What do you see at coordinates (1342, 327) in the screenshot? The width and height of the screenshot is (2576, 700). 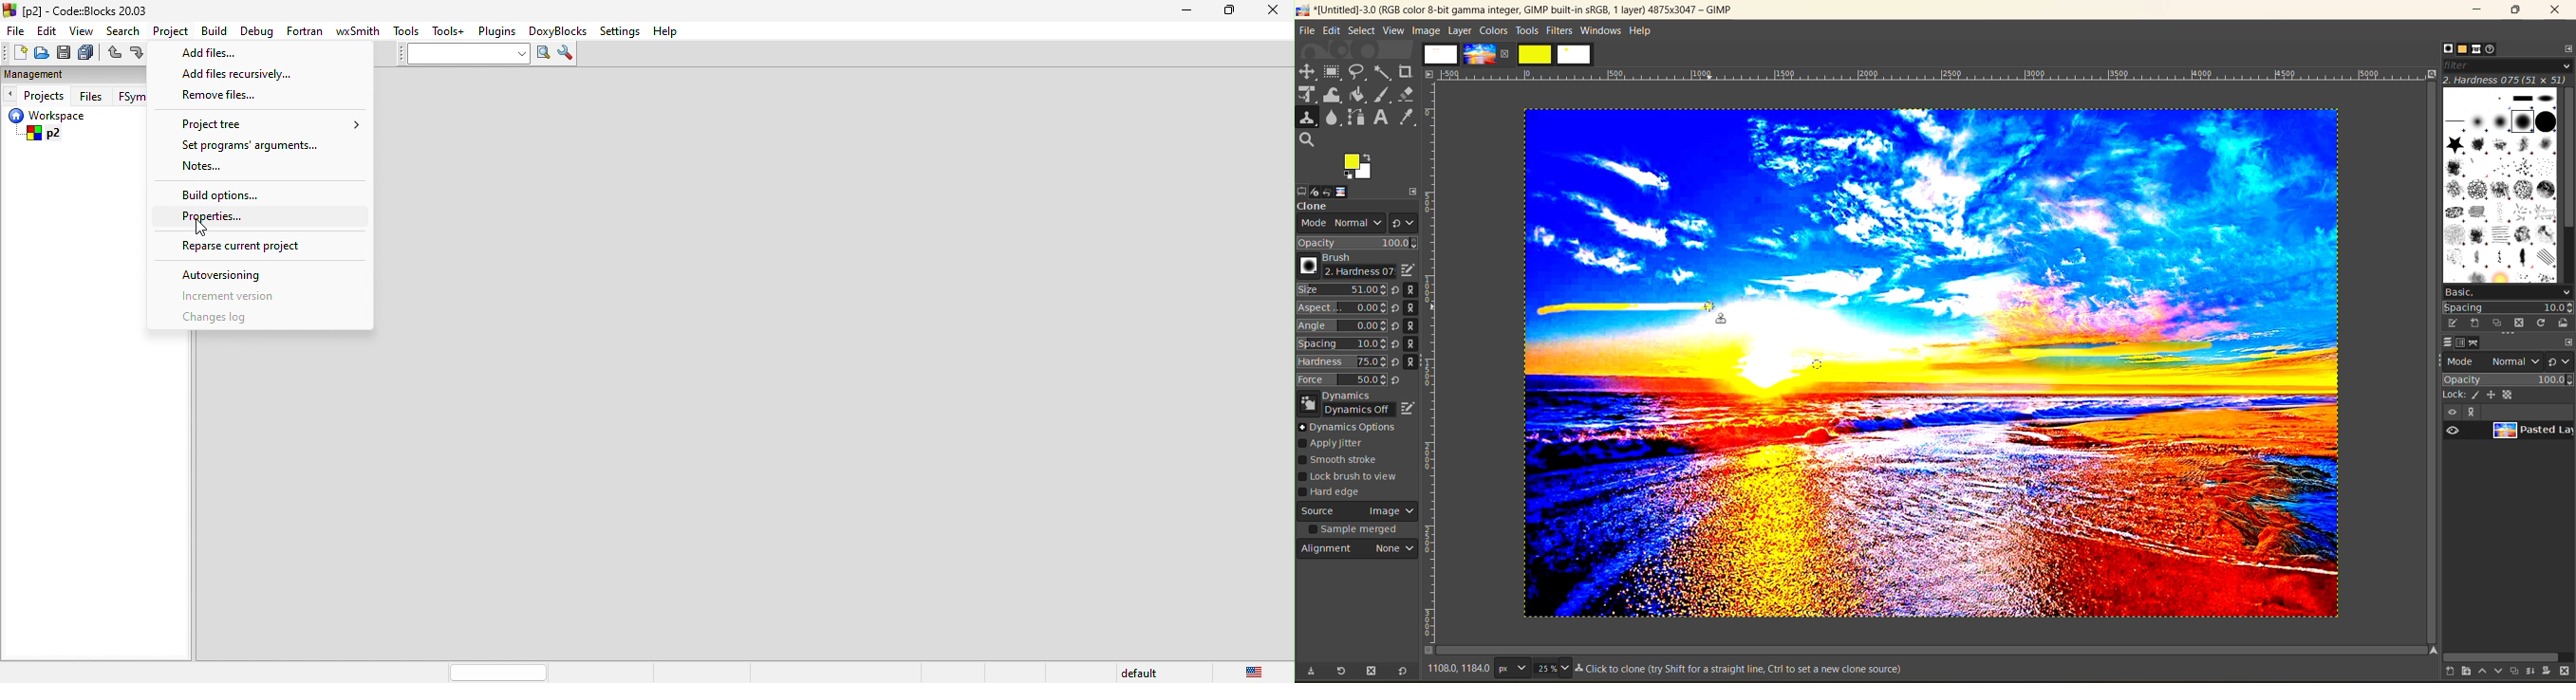 I see `Angle 0.00` at bounding box center [1342, 327].